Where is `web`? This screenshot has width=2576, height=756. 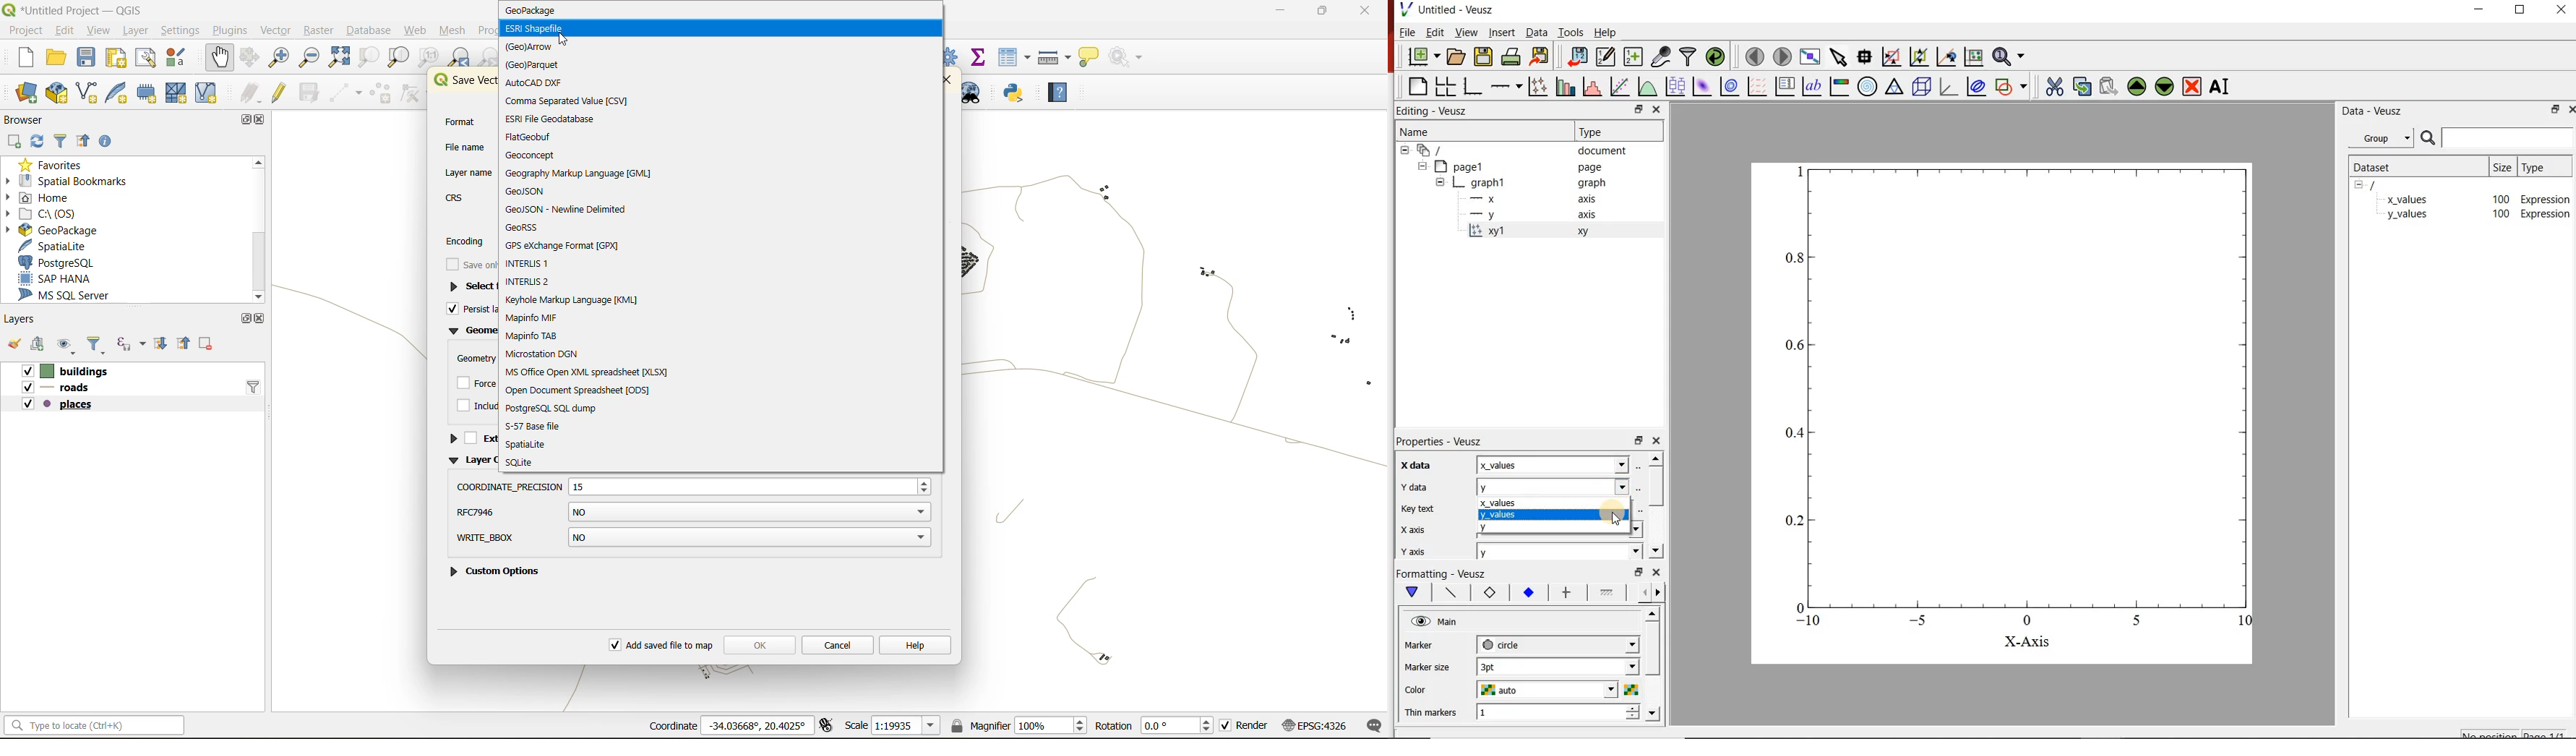 web is located at coordinates (413, 30).